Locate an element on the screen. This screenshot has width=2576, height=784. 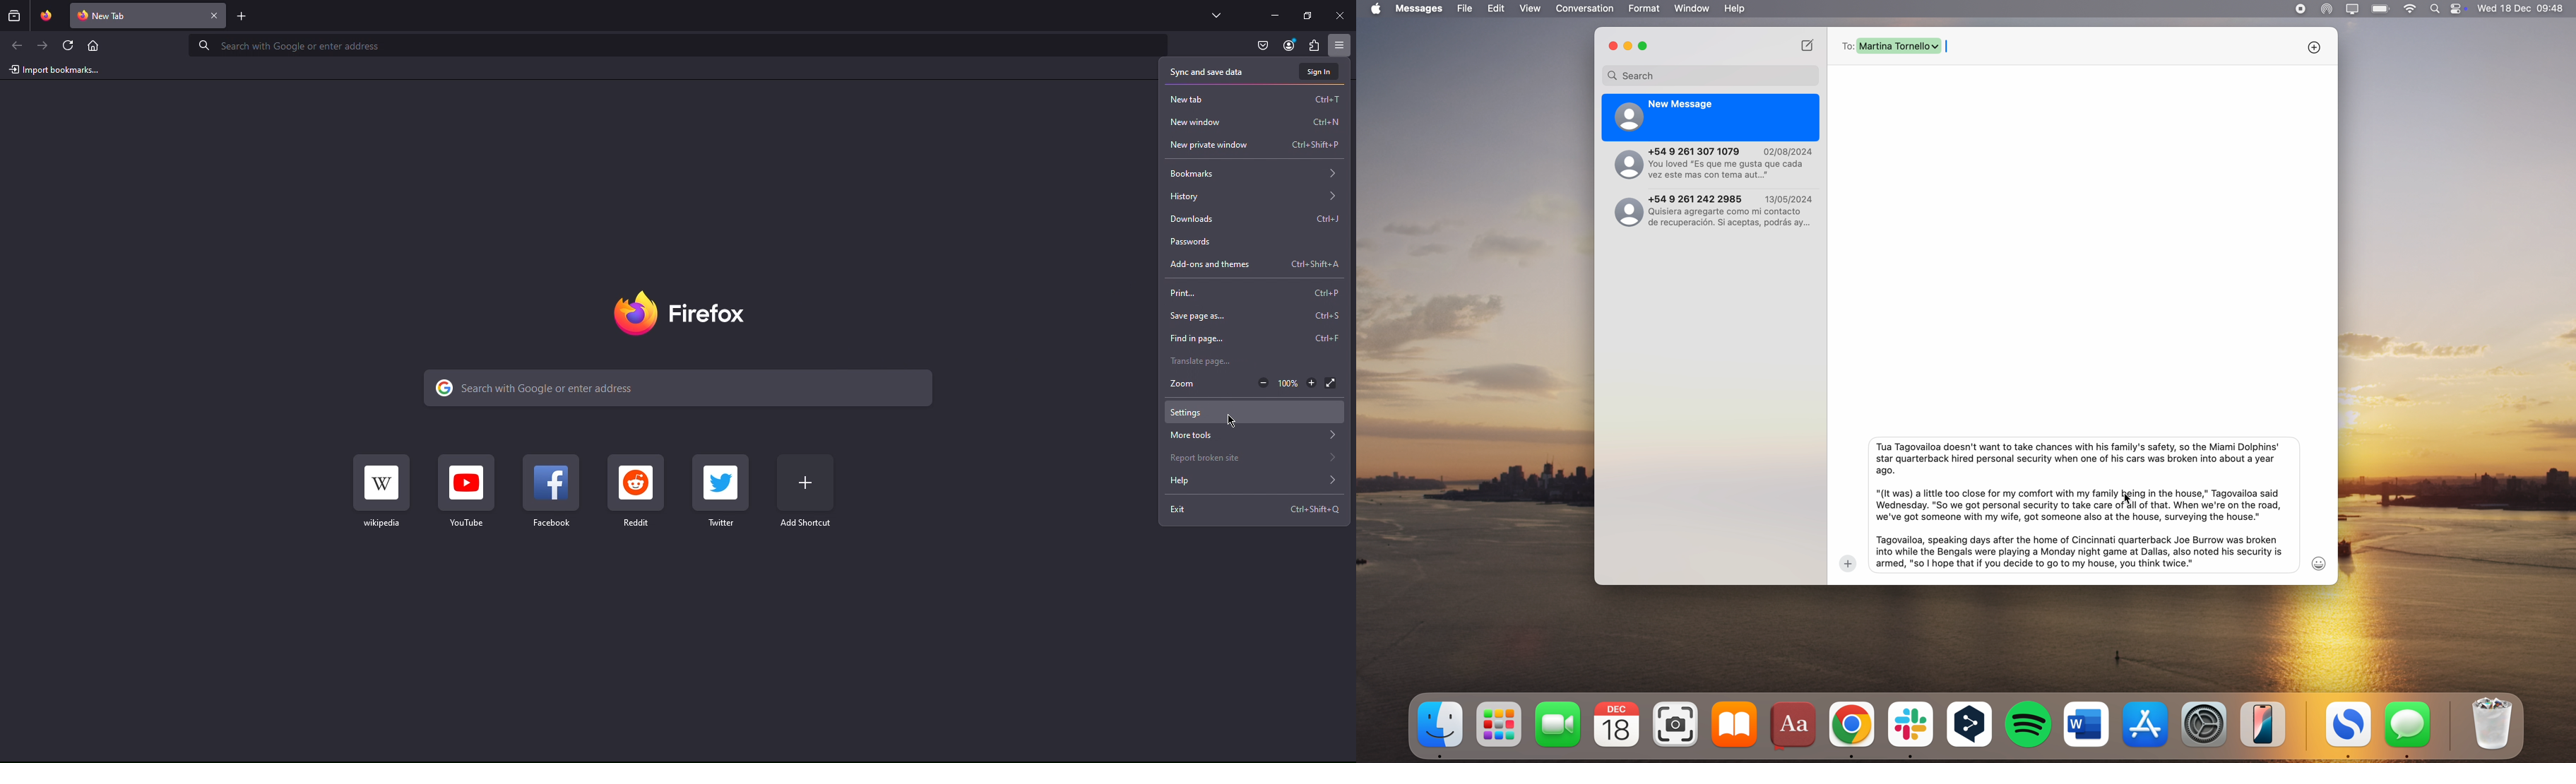
maximize app is located at coordinates (1645, 46).